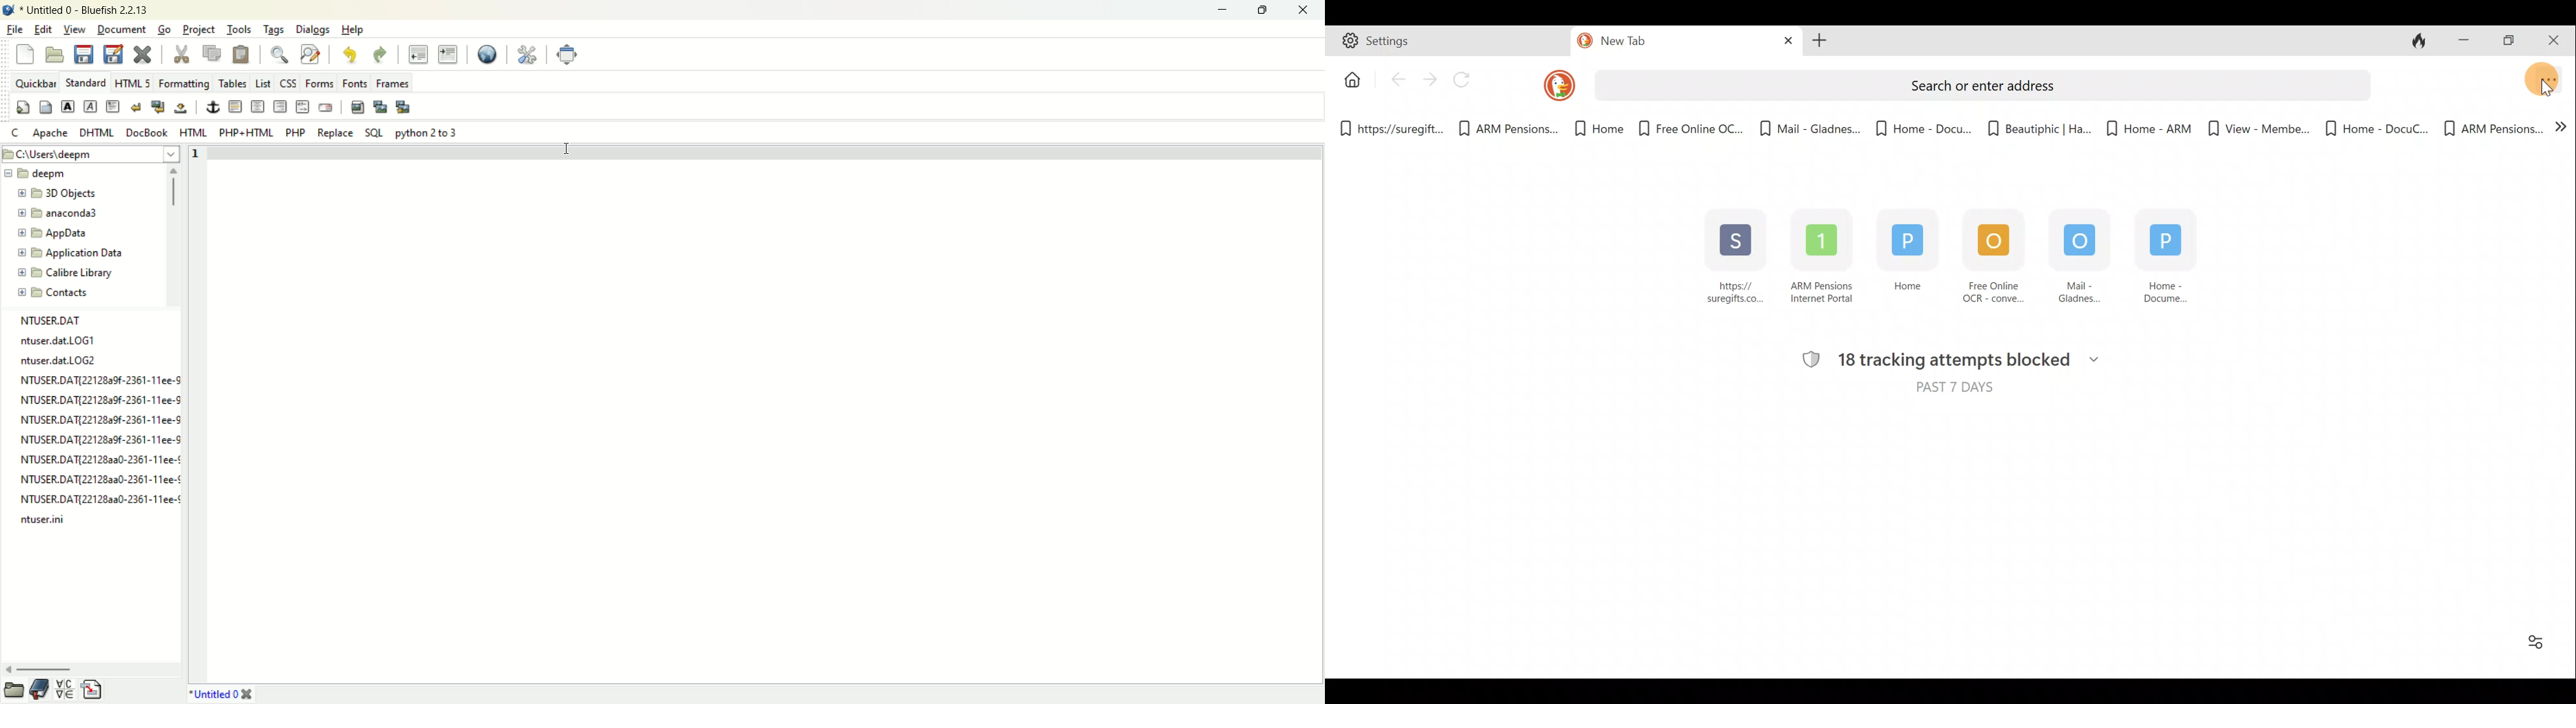 This screenshot has height=728, width=2576. Describe the element at coordinates (403, 106) in the screenshot. I see `multi thumbnail` at that location.